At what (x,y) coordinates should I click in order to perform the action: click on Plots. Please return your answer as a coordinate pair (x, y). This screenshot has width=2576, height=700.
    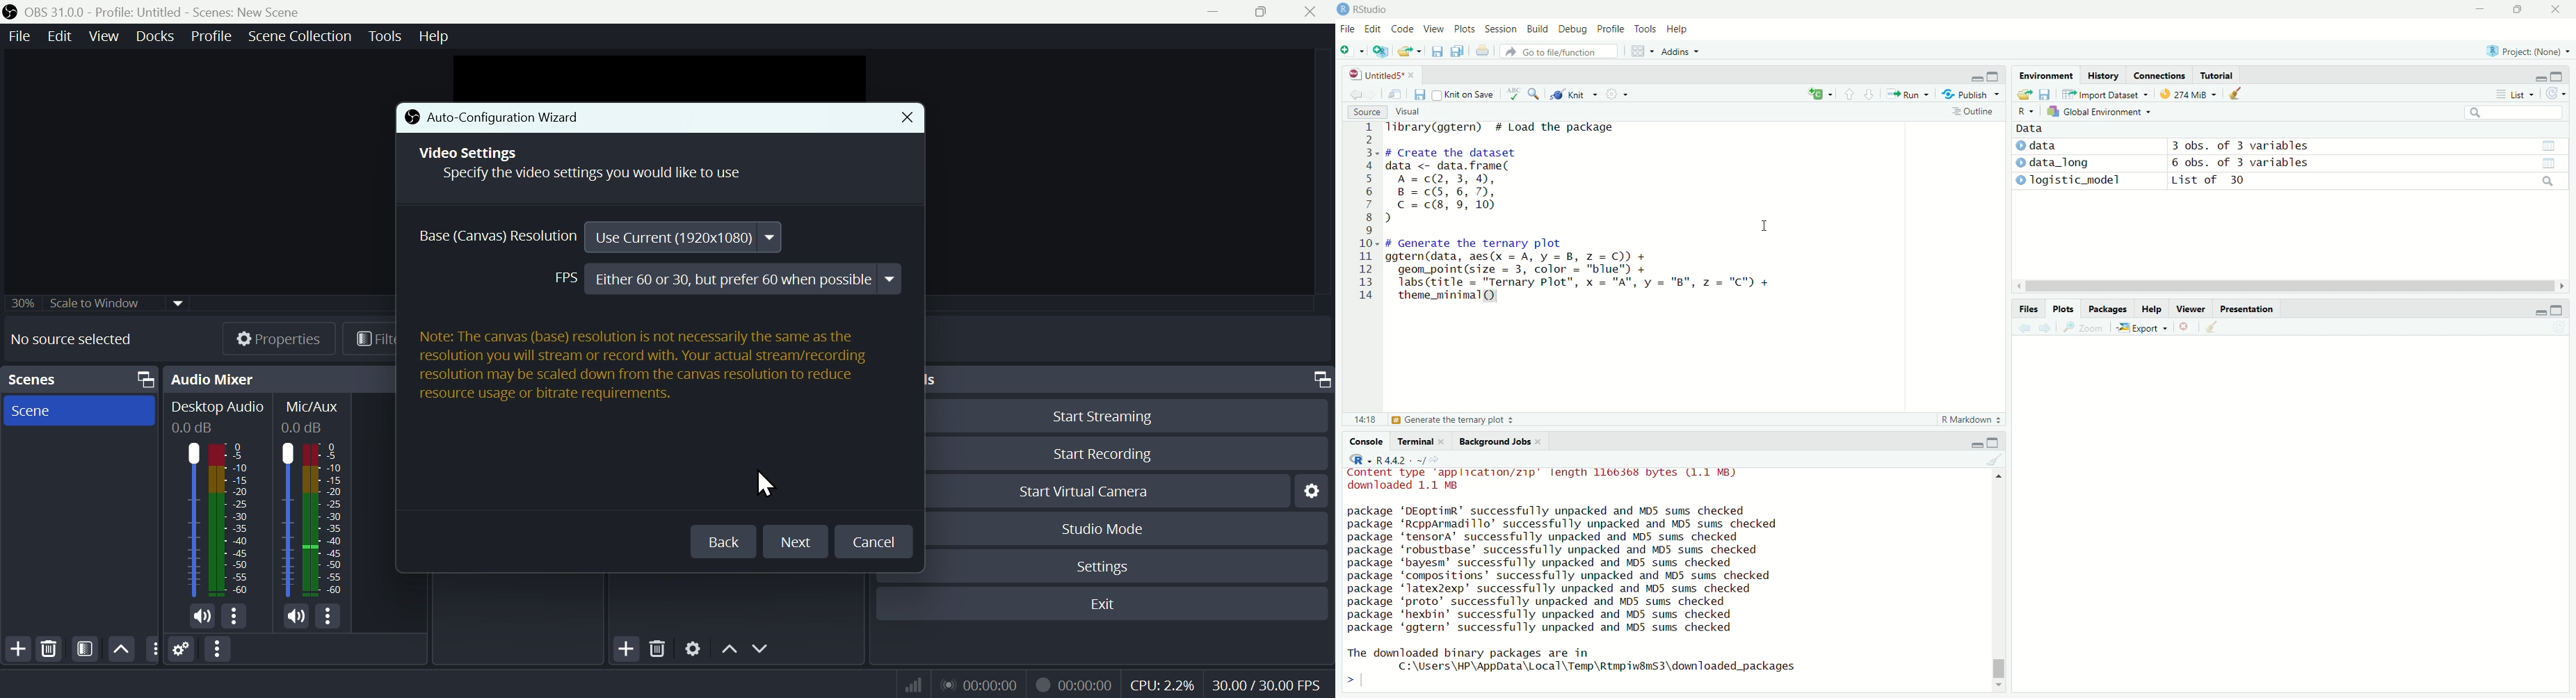
    Looking at the image, I should click on (1463, 30).